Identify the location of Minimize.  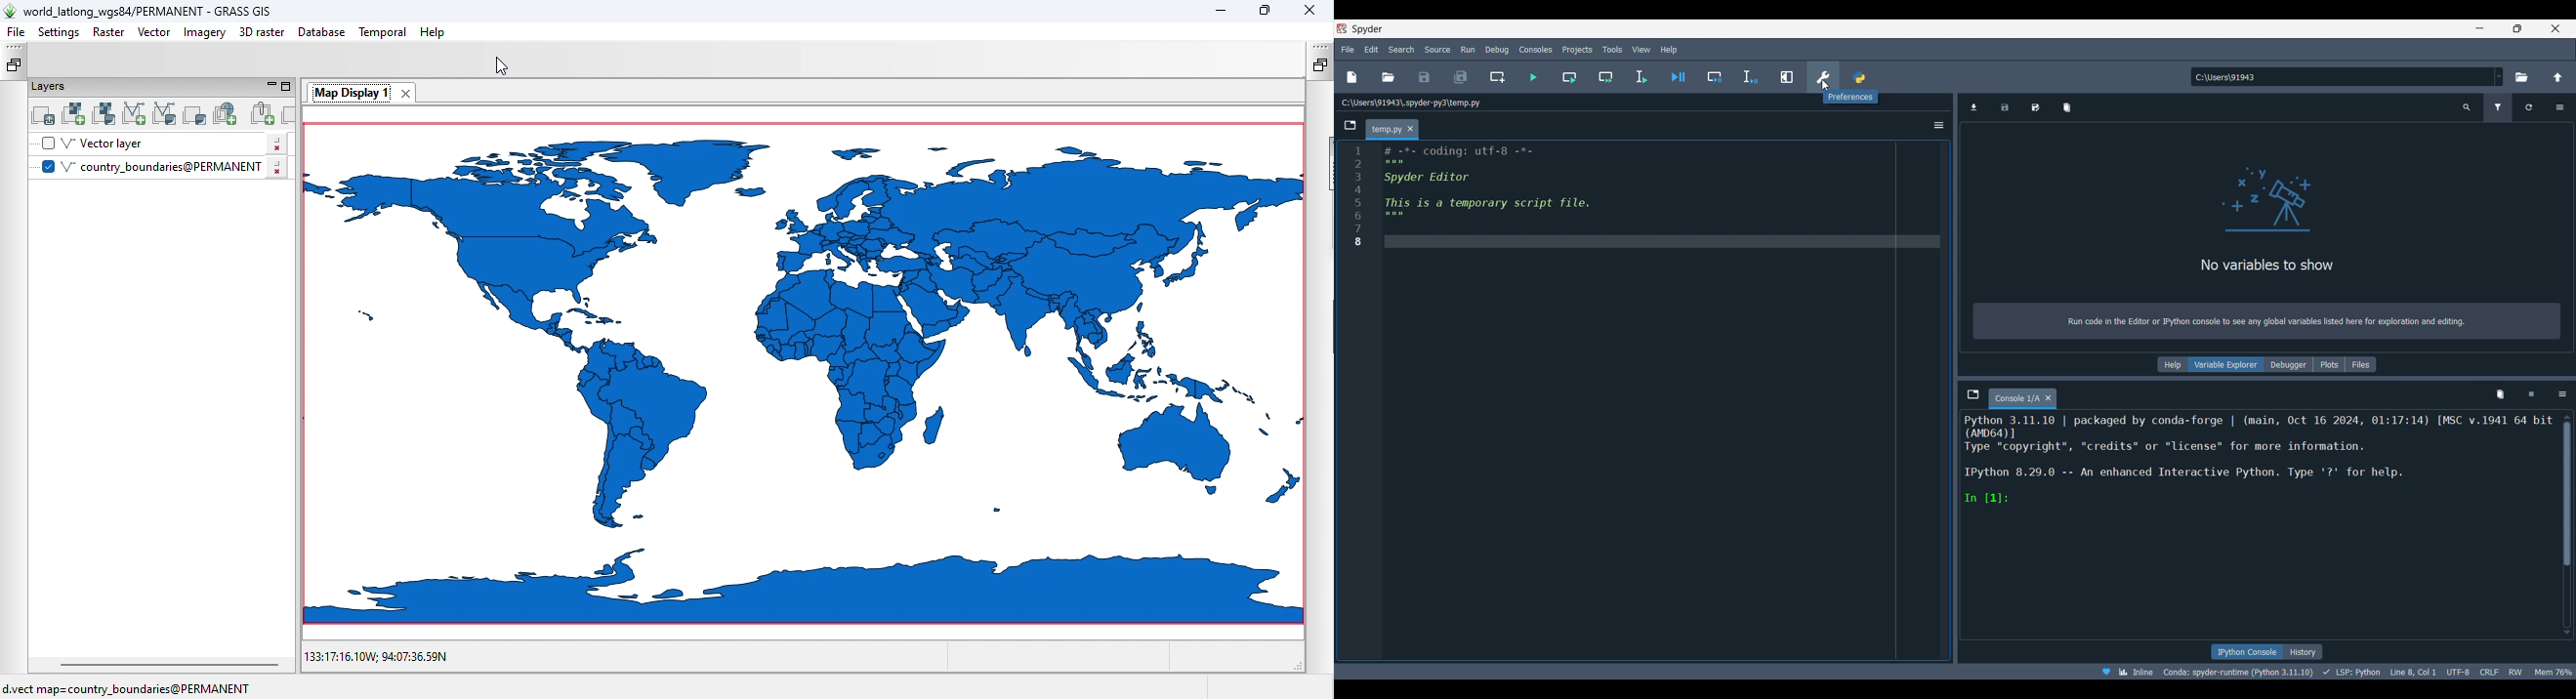
(2481, 28).